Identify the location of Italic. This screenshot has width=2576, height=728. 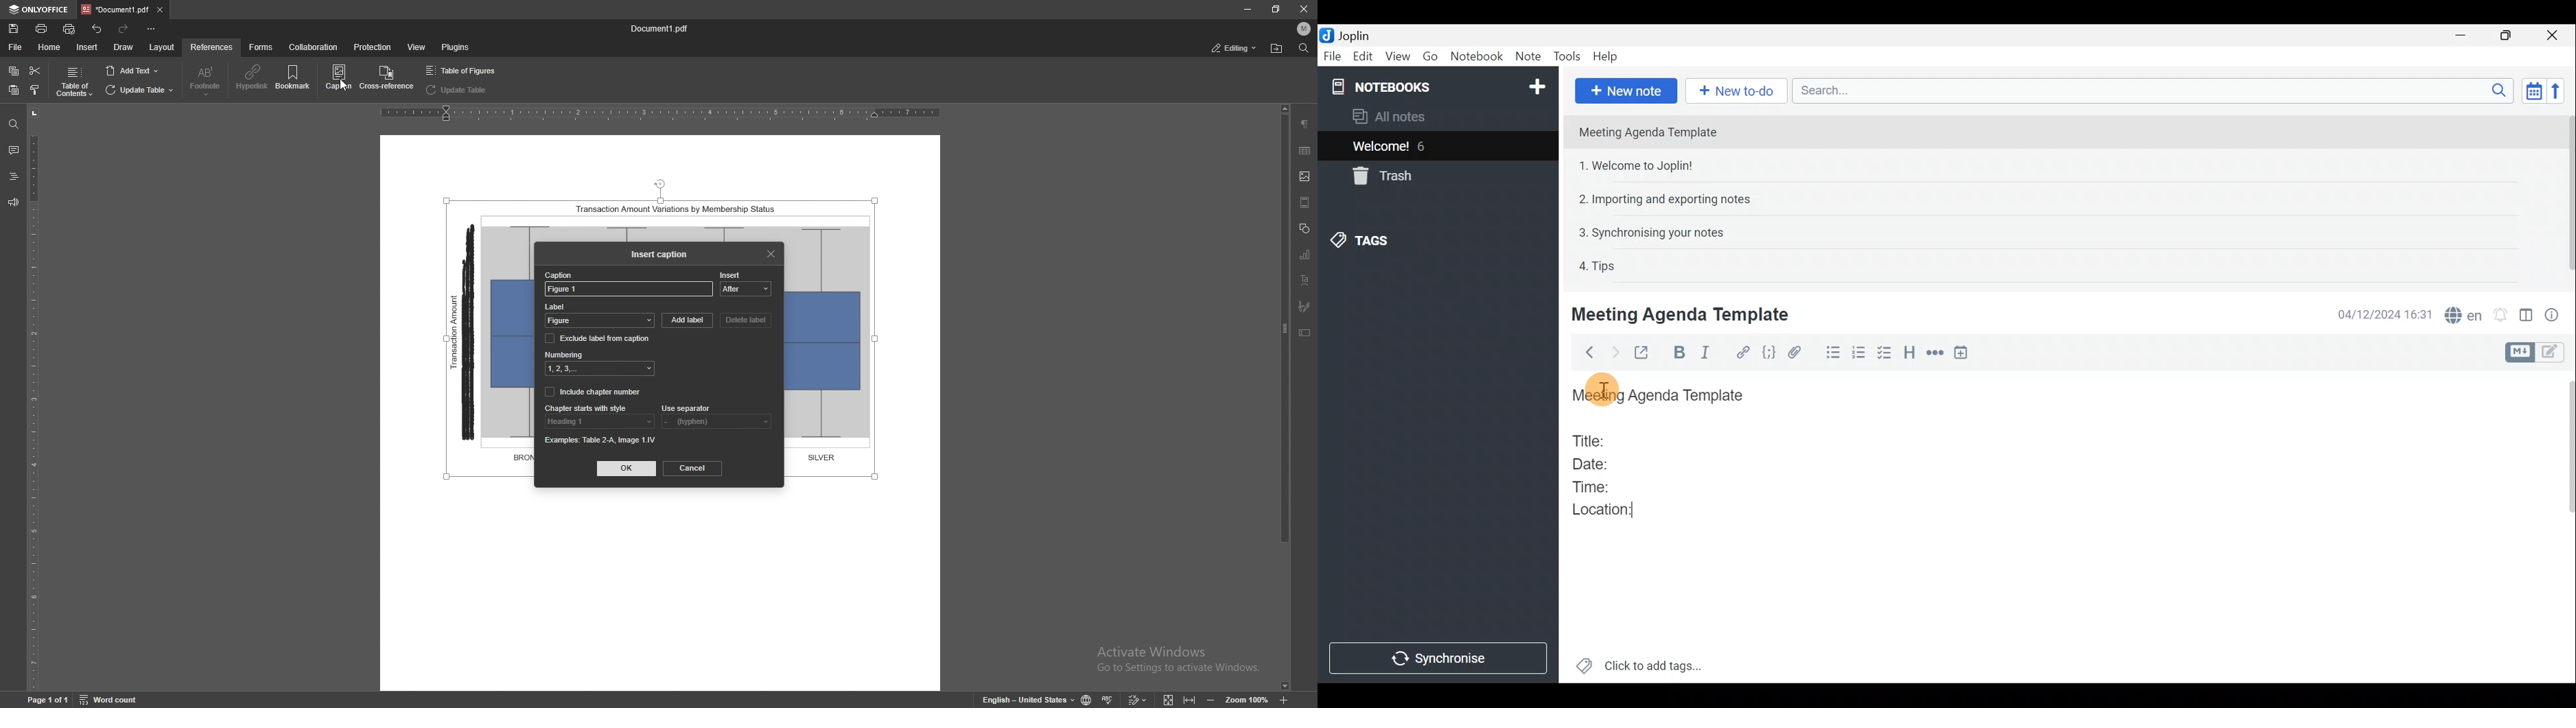
(1710, 353).